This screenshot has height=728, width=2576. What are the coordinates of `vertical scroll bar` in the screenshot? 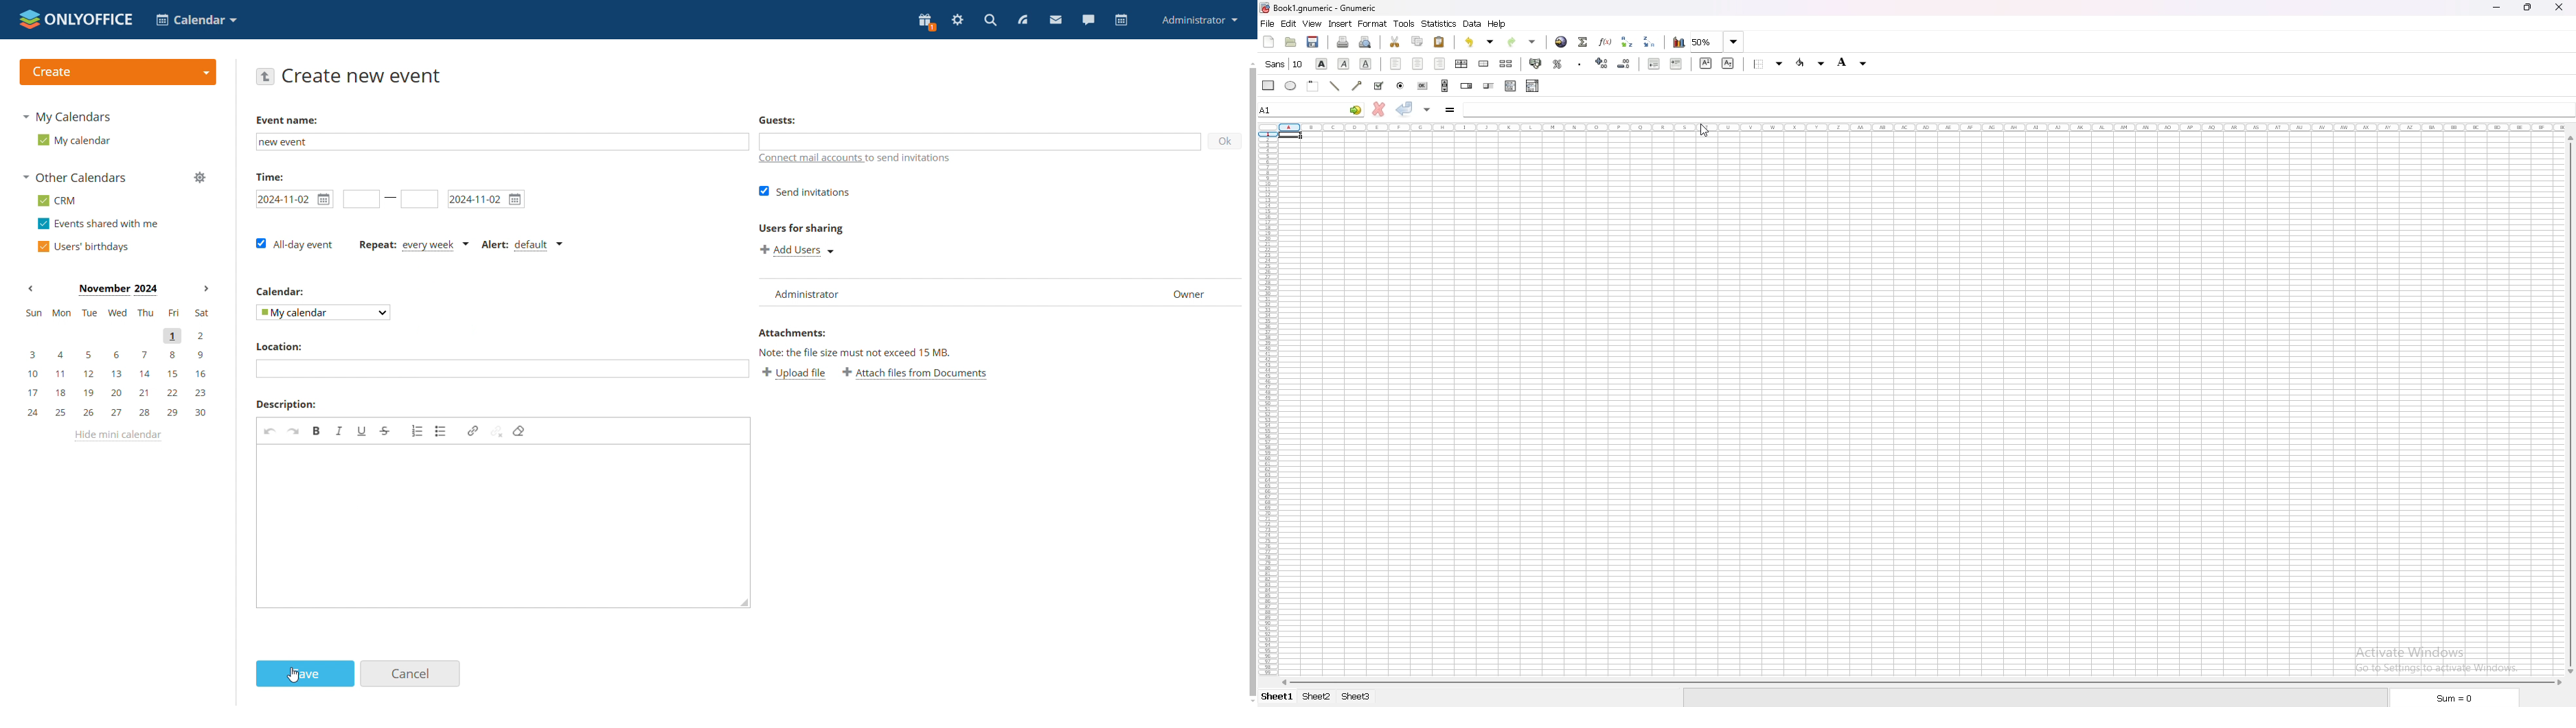 It's located at (2573, 404).